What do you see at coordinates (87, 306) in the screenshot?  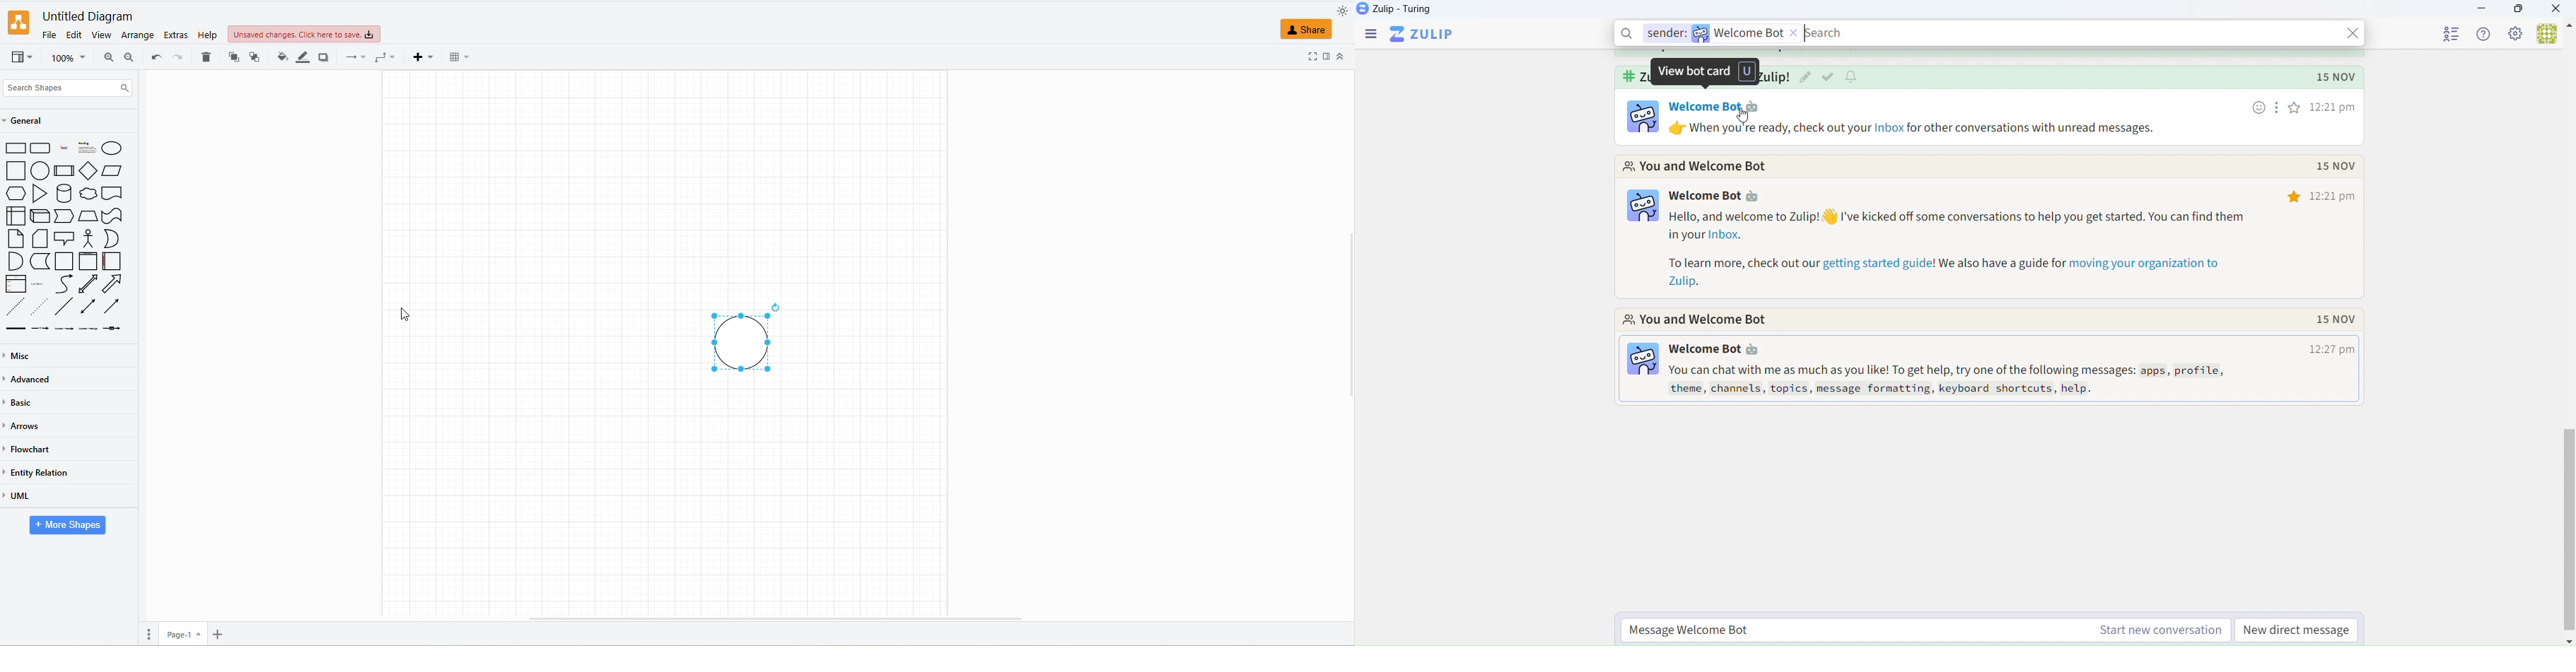 I see `BIDIRECTIONAL CONNECTOR` at bounding box center [87, 306].